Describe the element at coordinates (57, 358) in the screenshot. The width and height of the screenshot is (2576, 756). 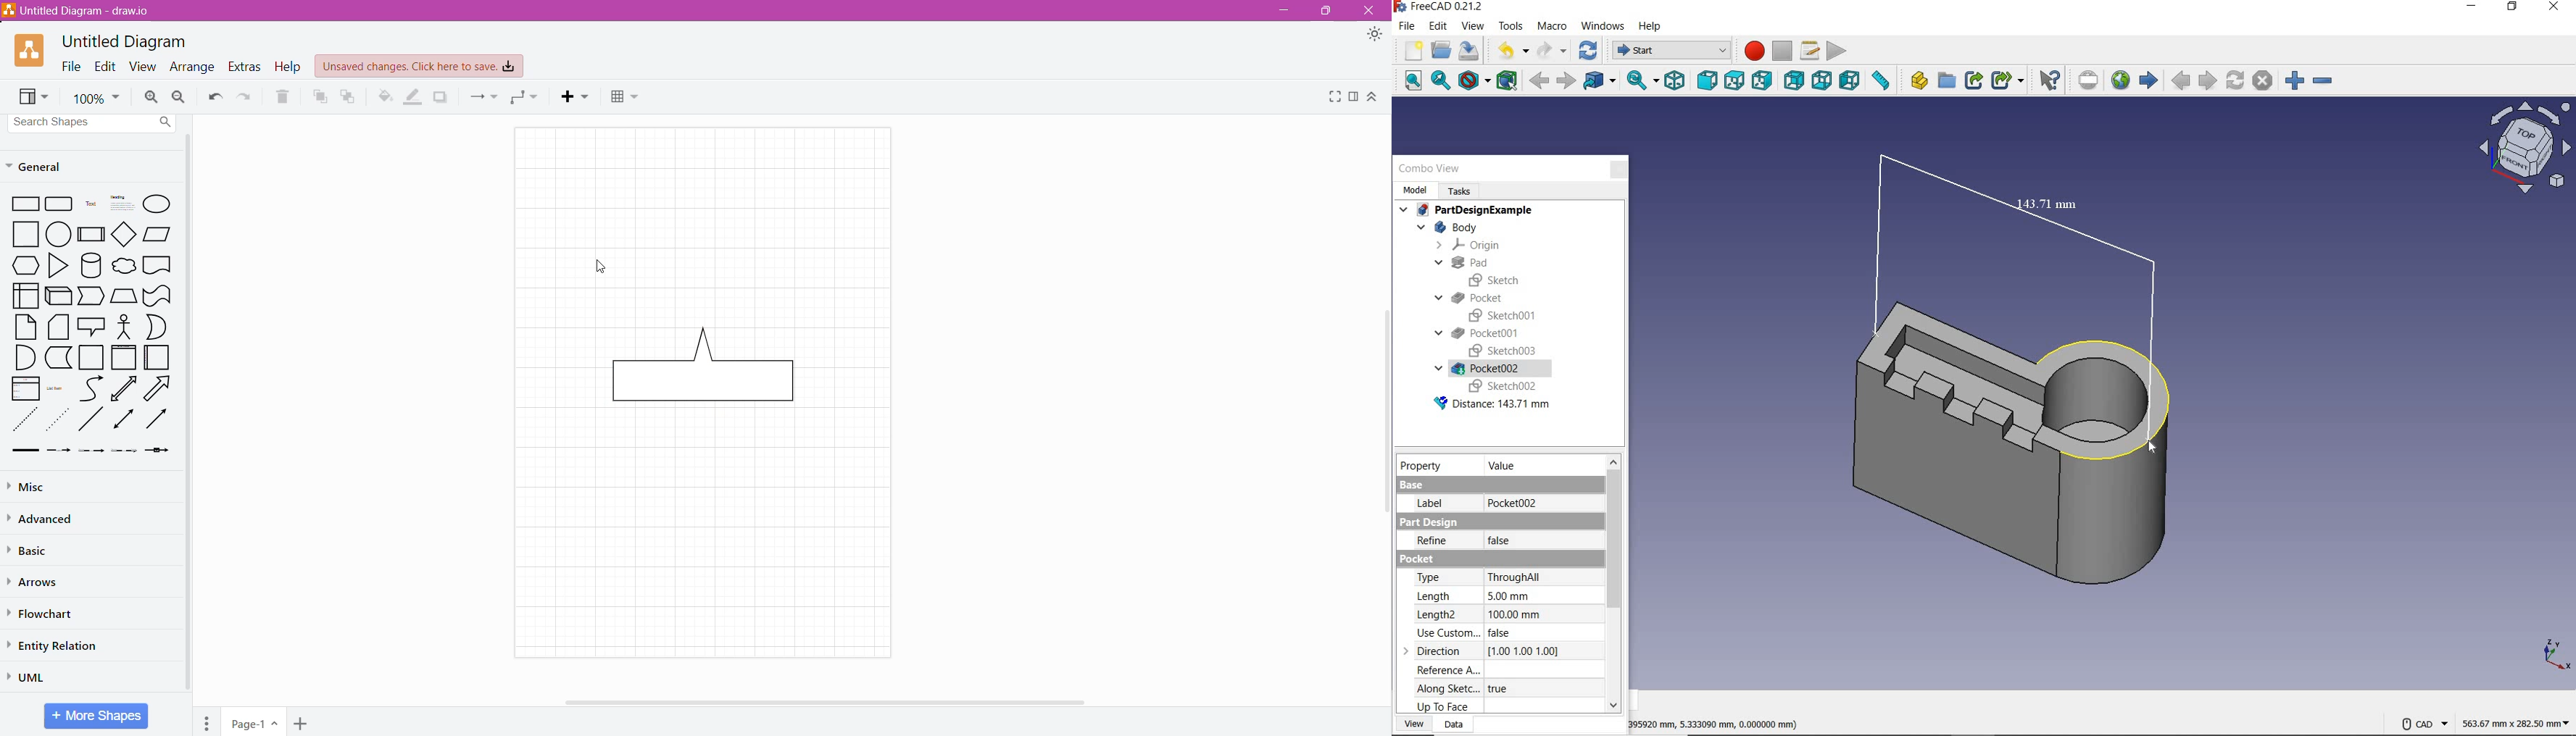
I see `L-Shaped Rectangle` at that location.